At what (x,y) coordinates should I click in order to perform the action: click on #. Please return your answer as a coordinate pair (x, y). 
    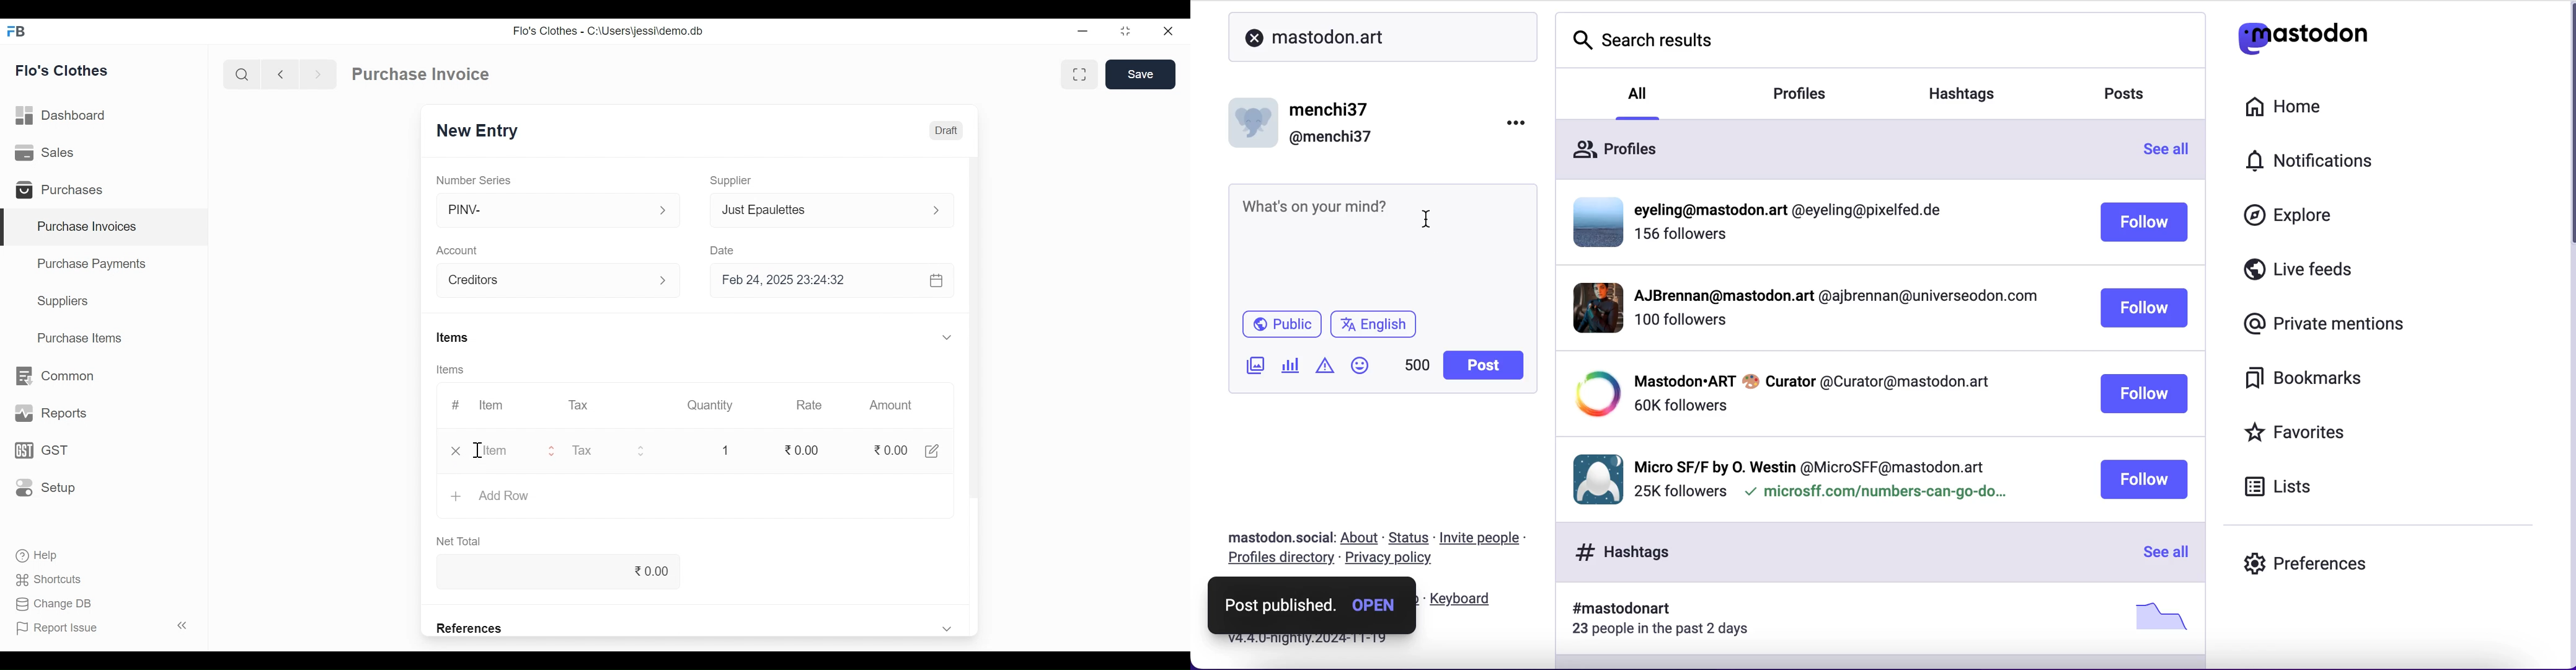
    Looking at the image, I should click on (456, 404).